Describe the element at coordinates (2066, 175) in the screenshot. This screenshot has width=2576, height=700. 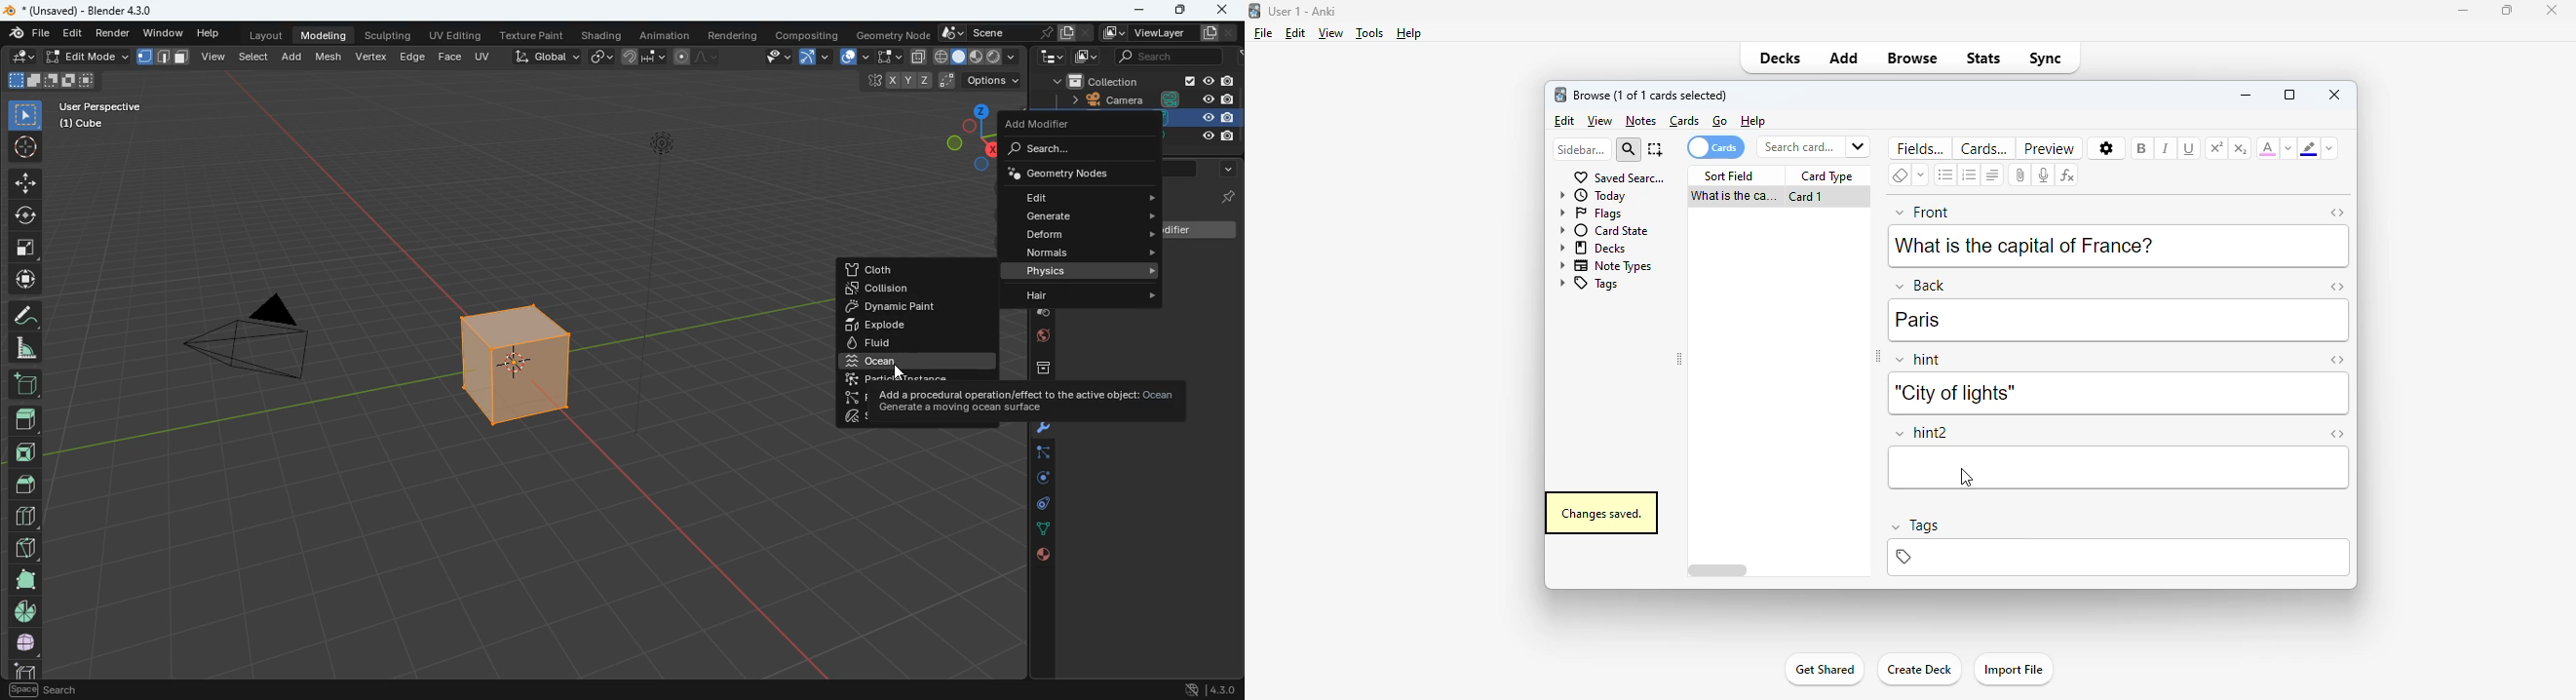
I see `equations` at that location.